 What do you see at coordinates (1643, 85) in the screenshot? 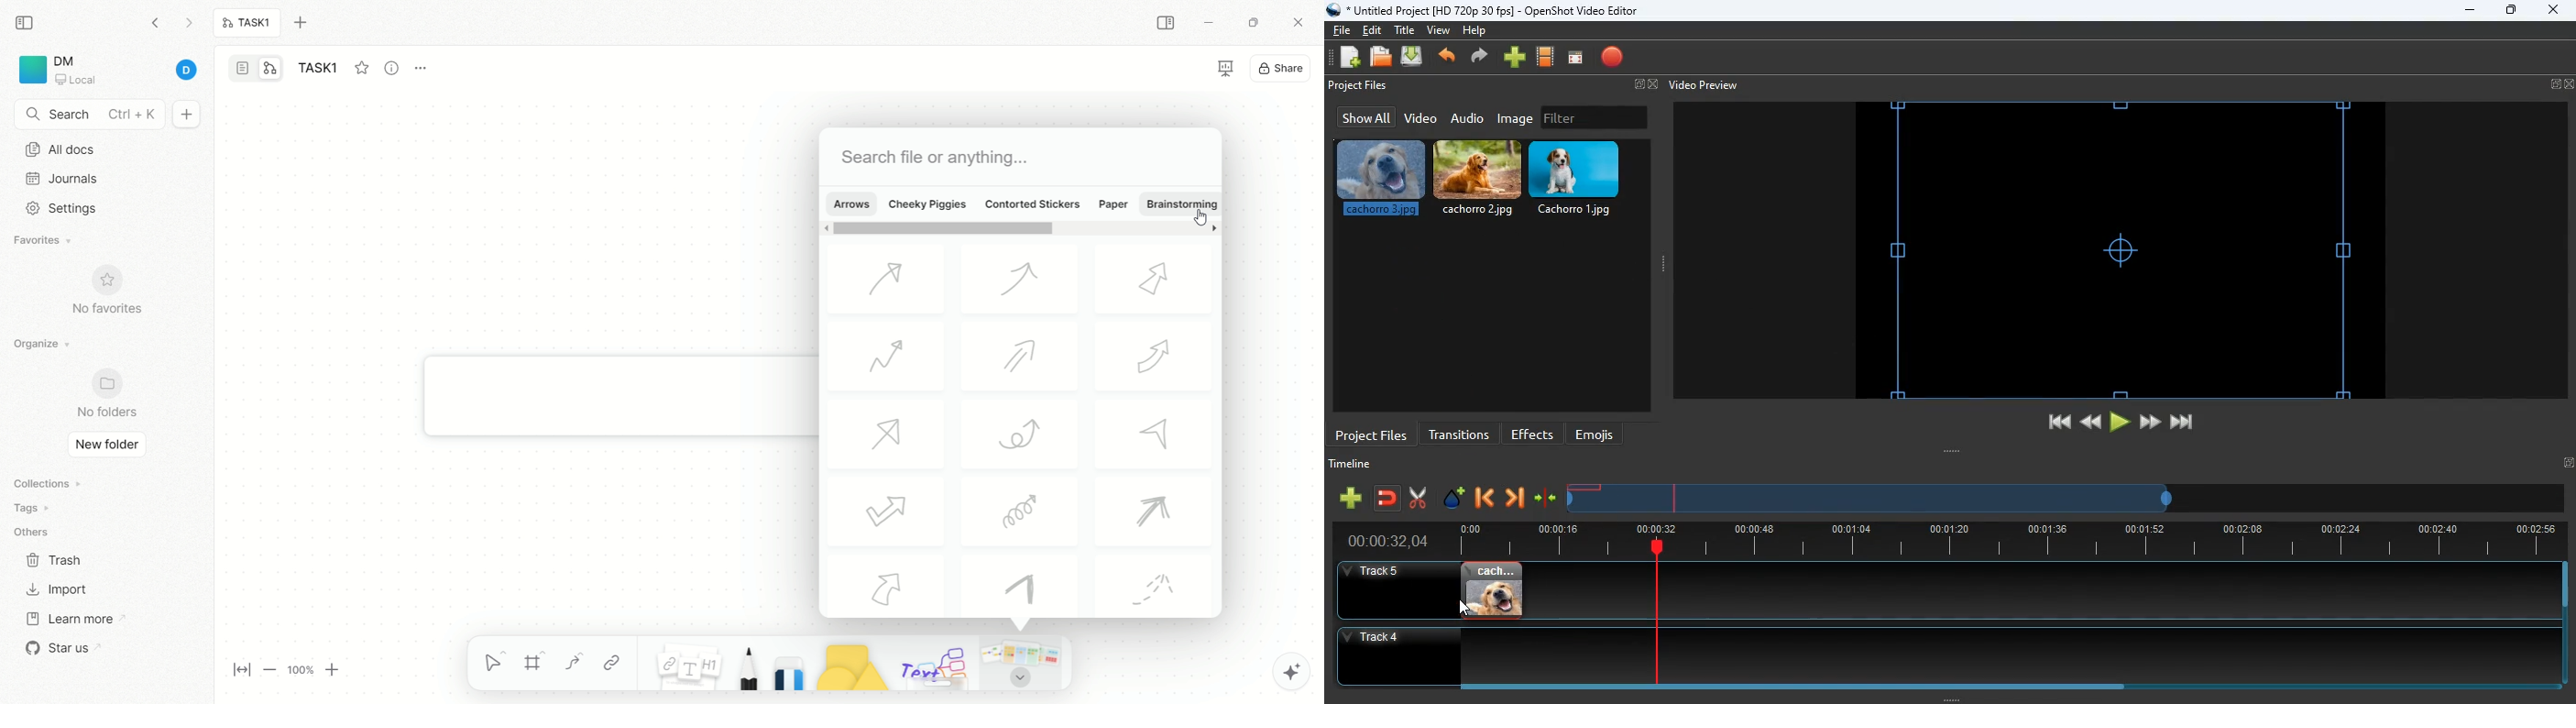
I see `fullscreen` at bounding box center [1643, 85].